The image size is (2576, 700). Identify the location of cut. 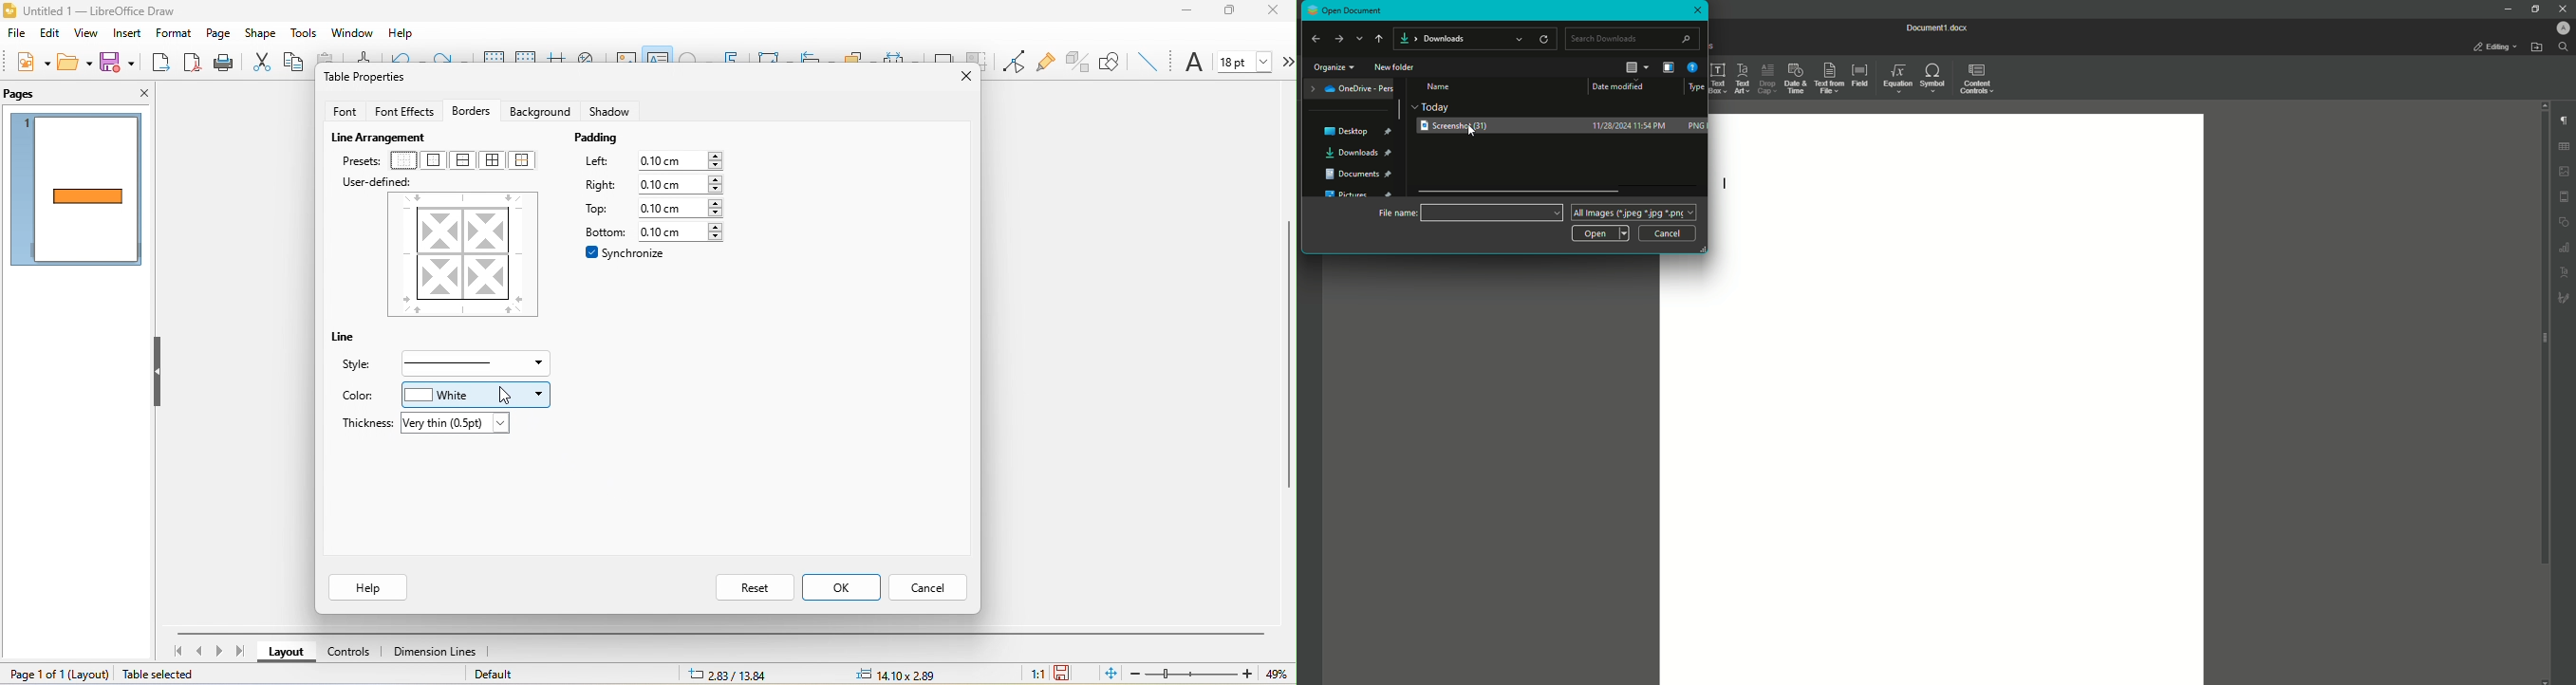
(261, 61).